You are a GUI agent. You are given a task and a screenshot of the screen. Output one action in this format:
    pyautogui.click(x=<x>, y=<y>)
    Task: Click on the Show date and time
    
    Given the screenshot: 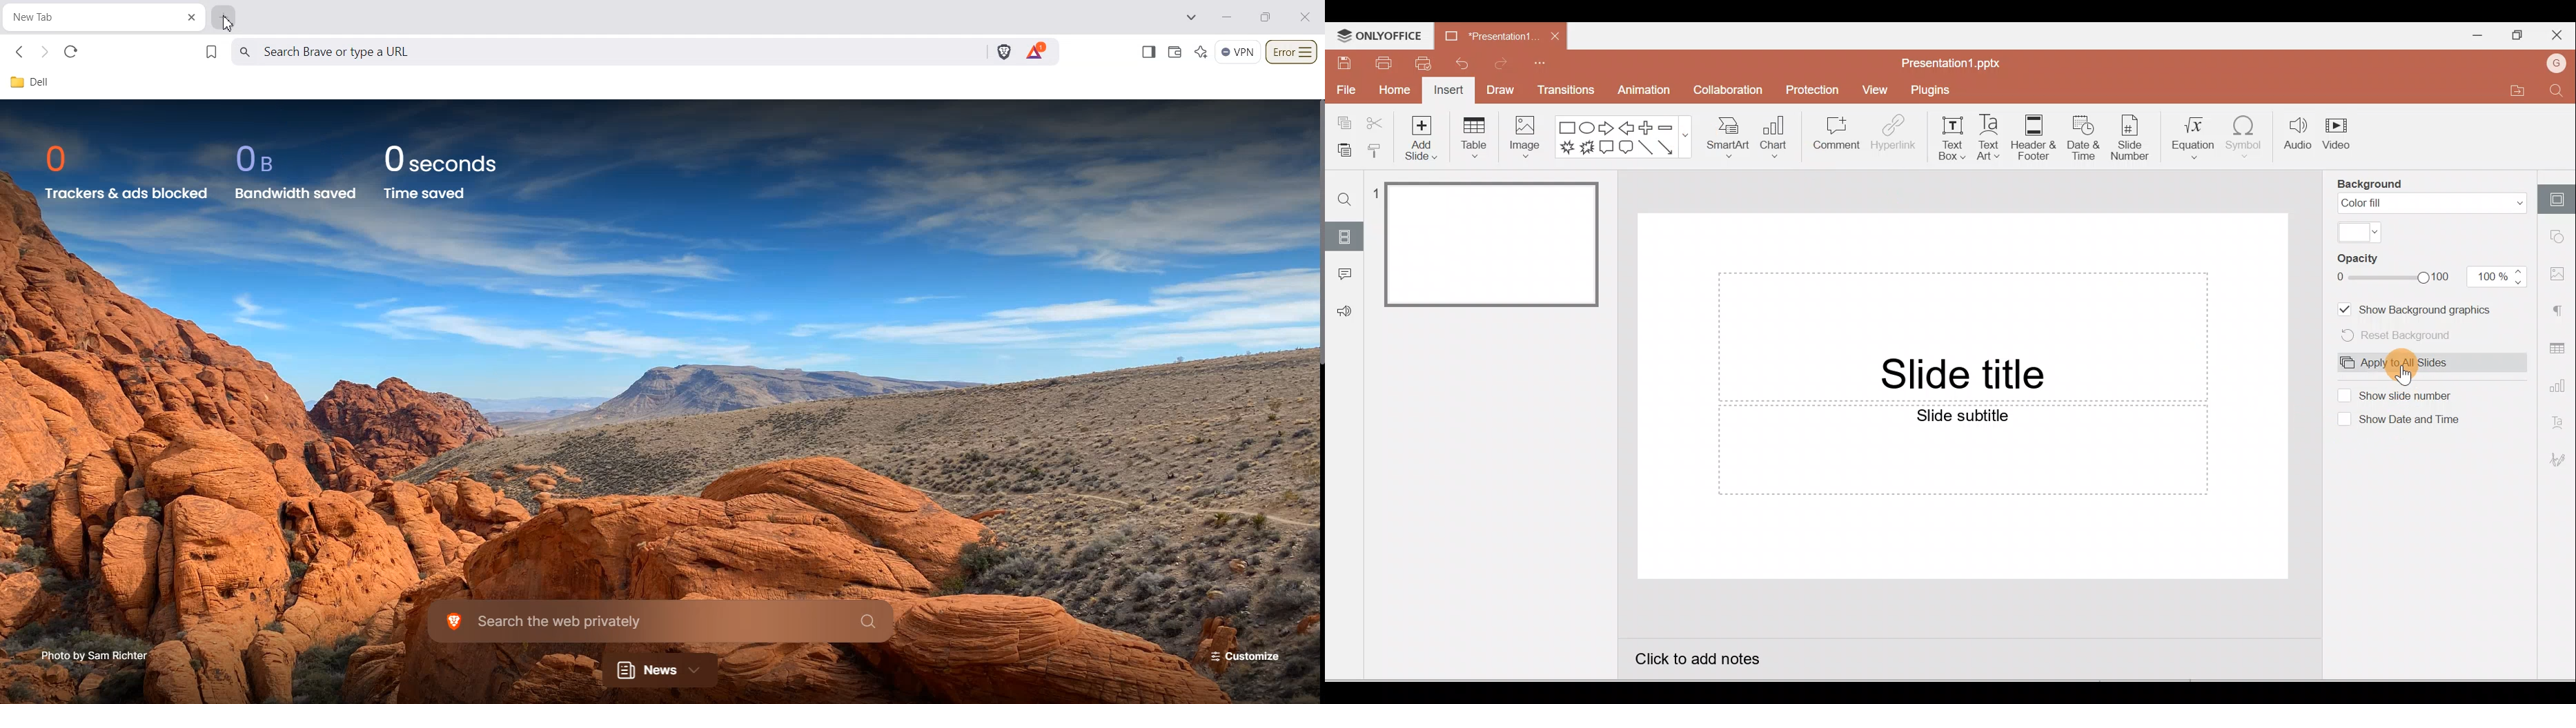 What is the action you would take?
    pyautogui.click(x=2417, y=421)
    